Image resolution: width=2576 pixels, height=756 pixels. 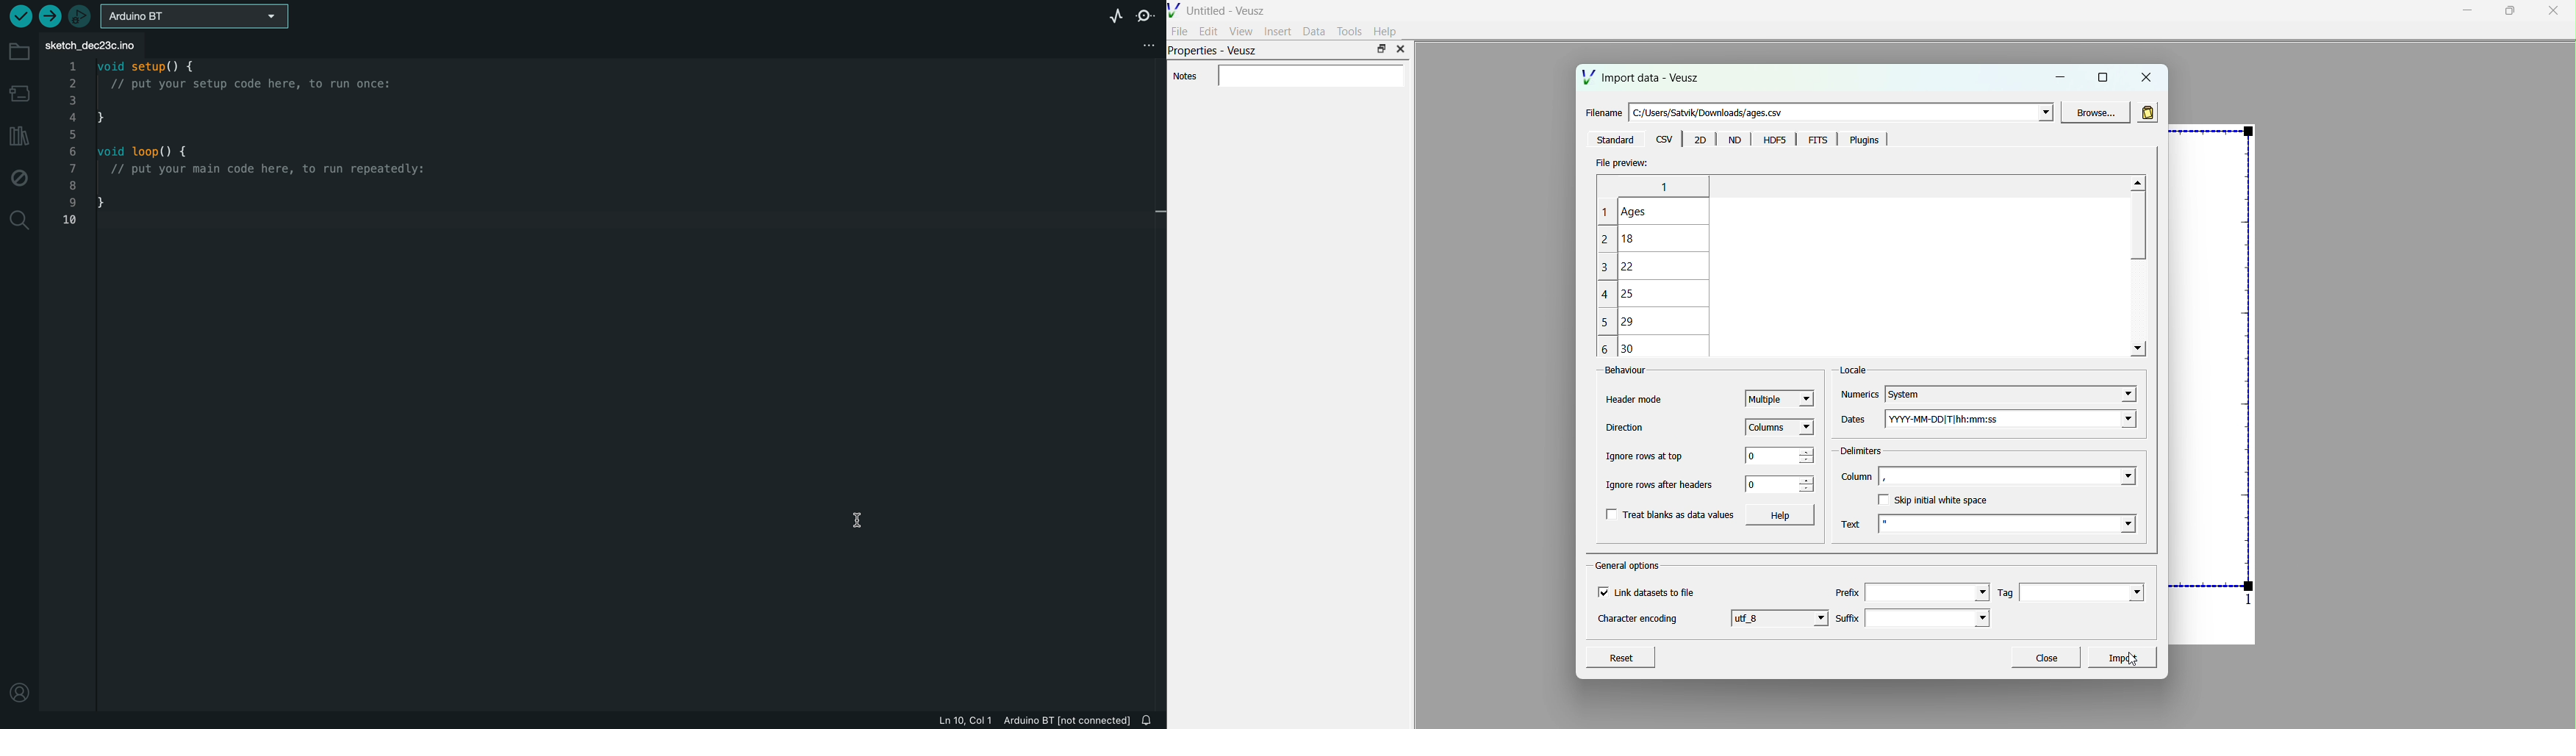 I want to click on checkbox, so click(x=1882, y=499).